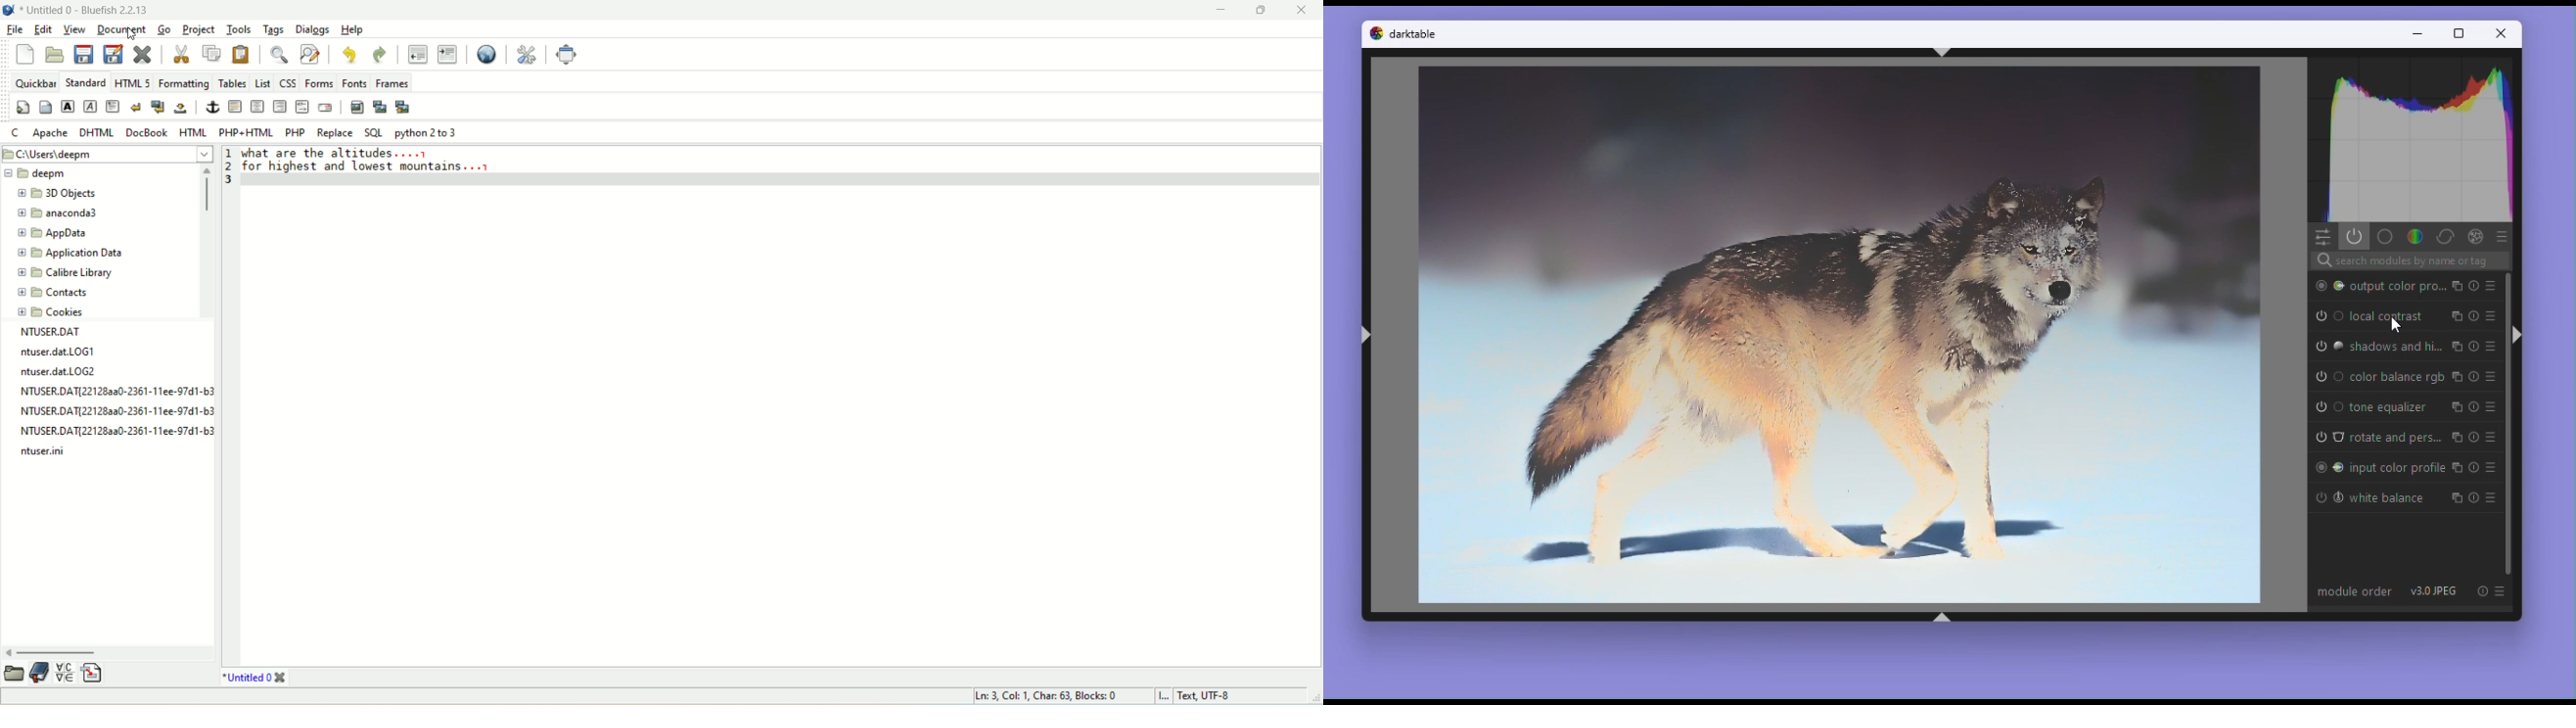 The height and width of the screenshot is (728, 2576). Describe the element at coordinates (2322, 237) in the screenshot. I see `quick access panel` at that location.